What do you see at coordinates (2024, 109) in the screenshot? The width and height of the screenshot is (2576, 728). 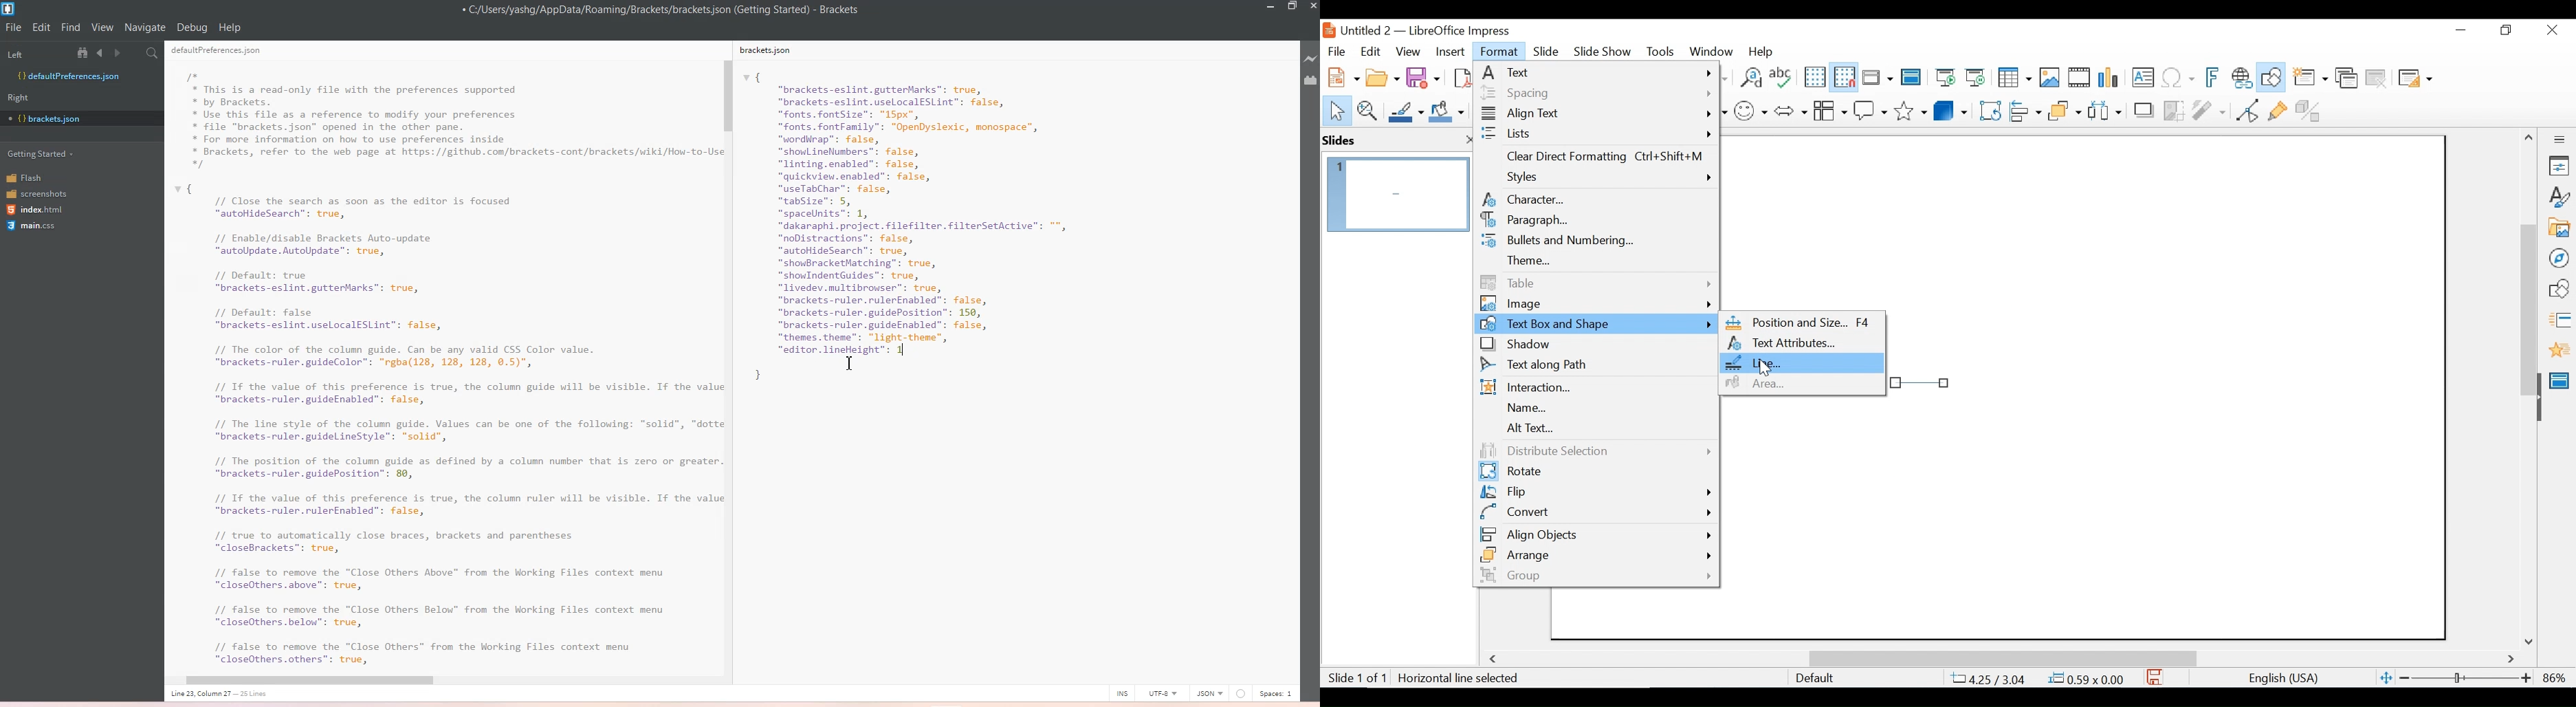 I see `Align Objects` at bounding box center [2024, 109].